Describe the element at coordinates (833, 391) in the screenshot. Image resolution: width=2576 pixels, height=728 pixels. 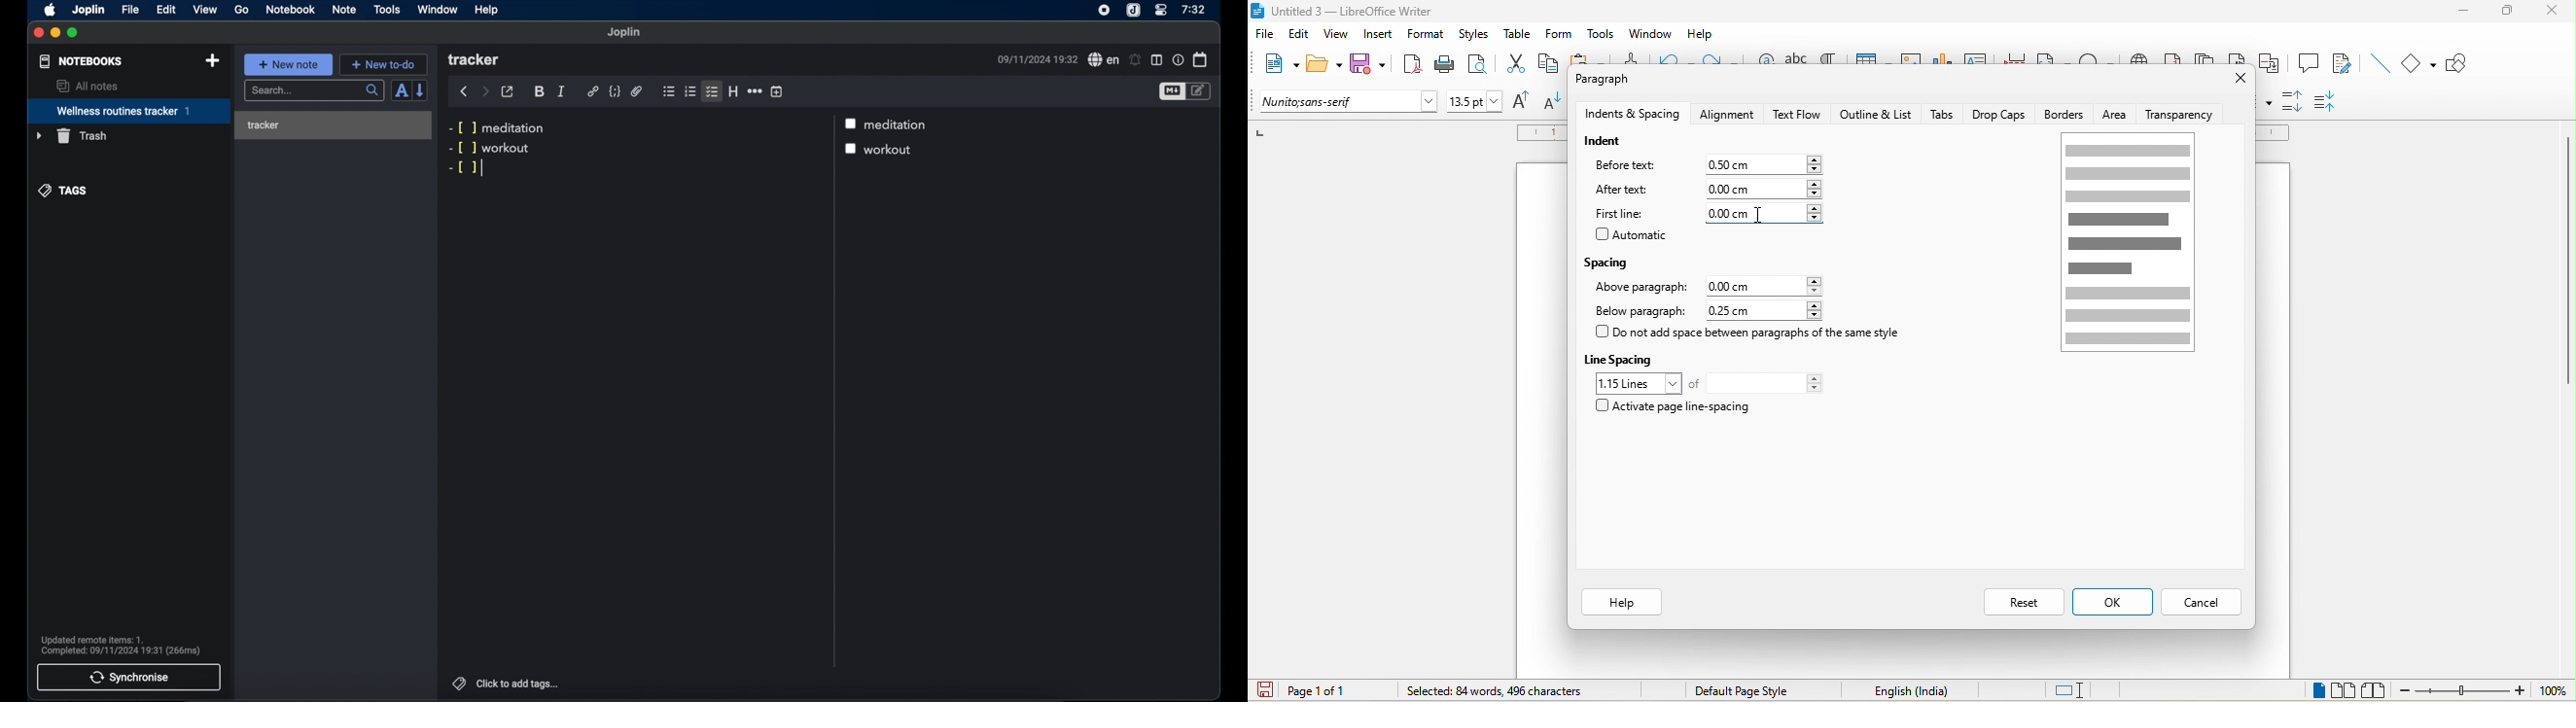
I see `scroll bar` at that location.